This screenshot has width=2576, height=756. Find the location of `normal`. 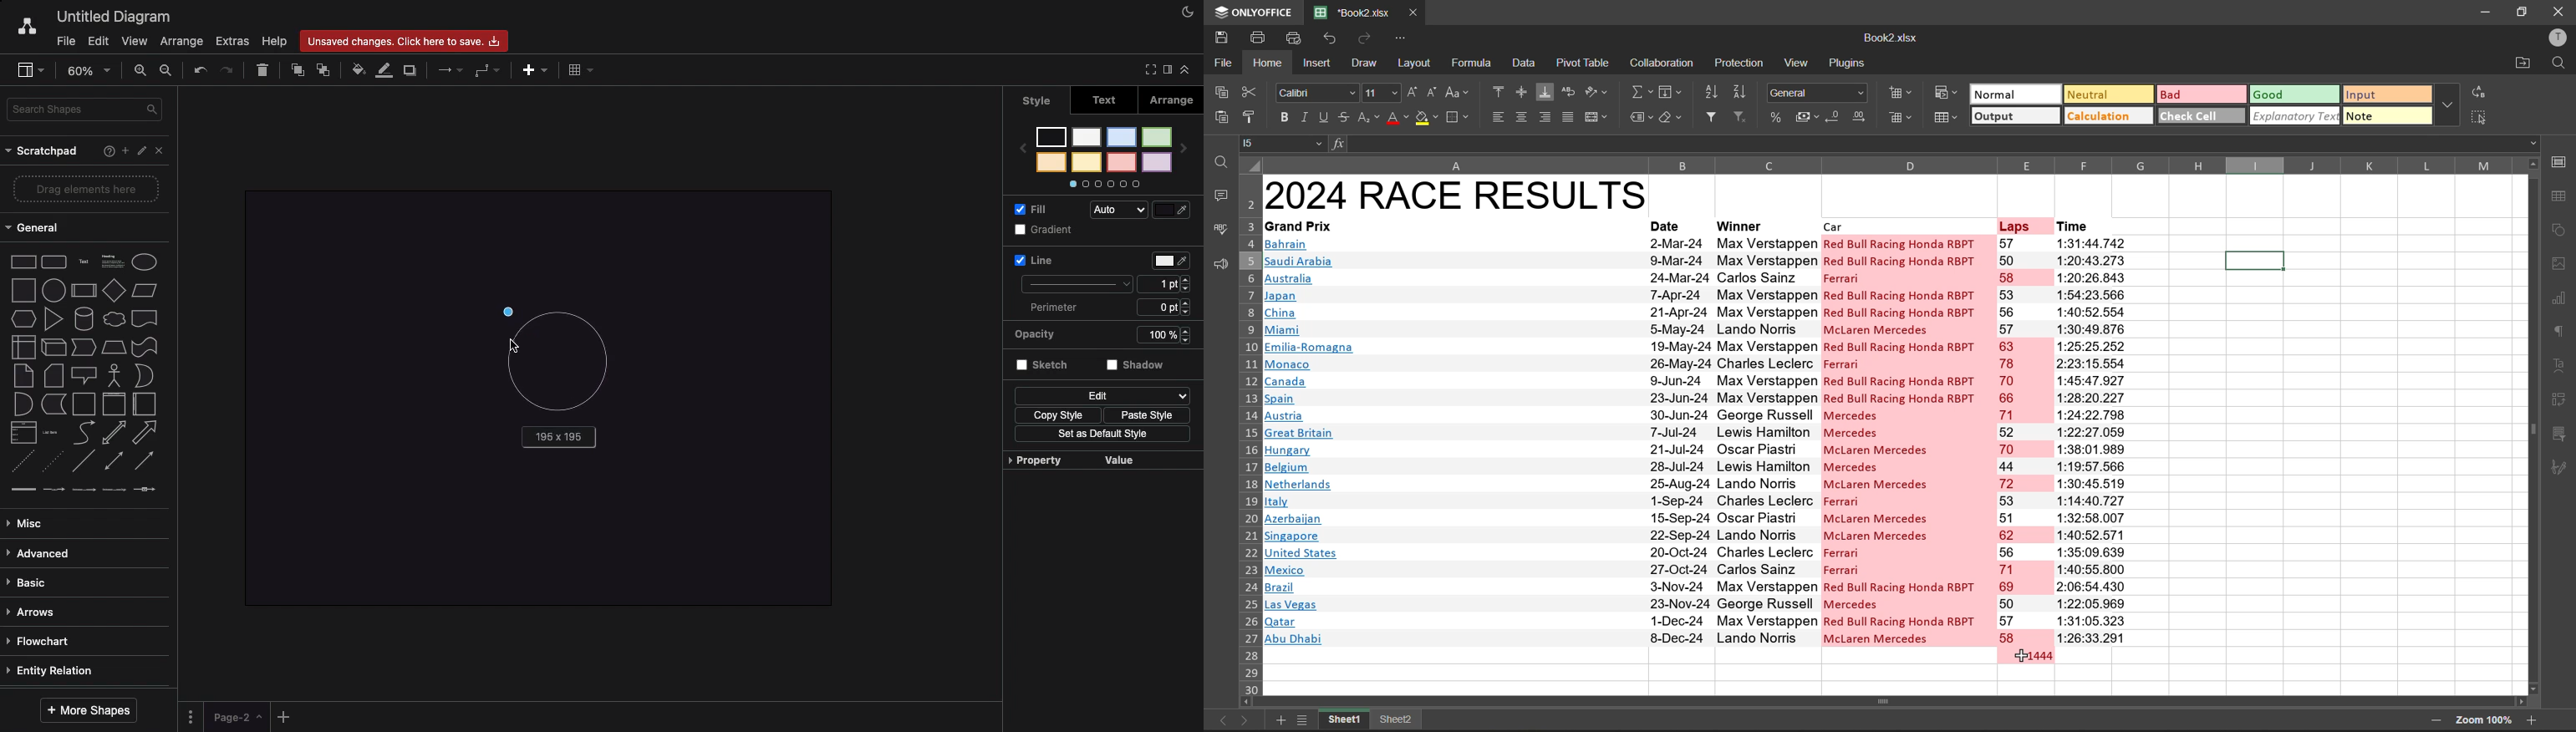

normal is located at coordinates (2016, 94).